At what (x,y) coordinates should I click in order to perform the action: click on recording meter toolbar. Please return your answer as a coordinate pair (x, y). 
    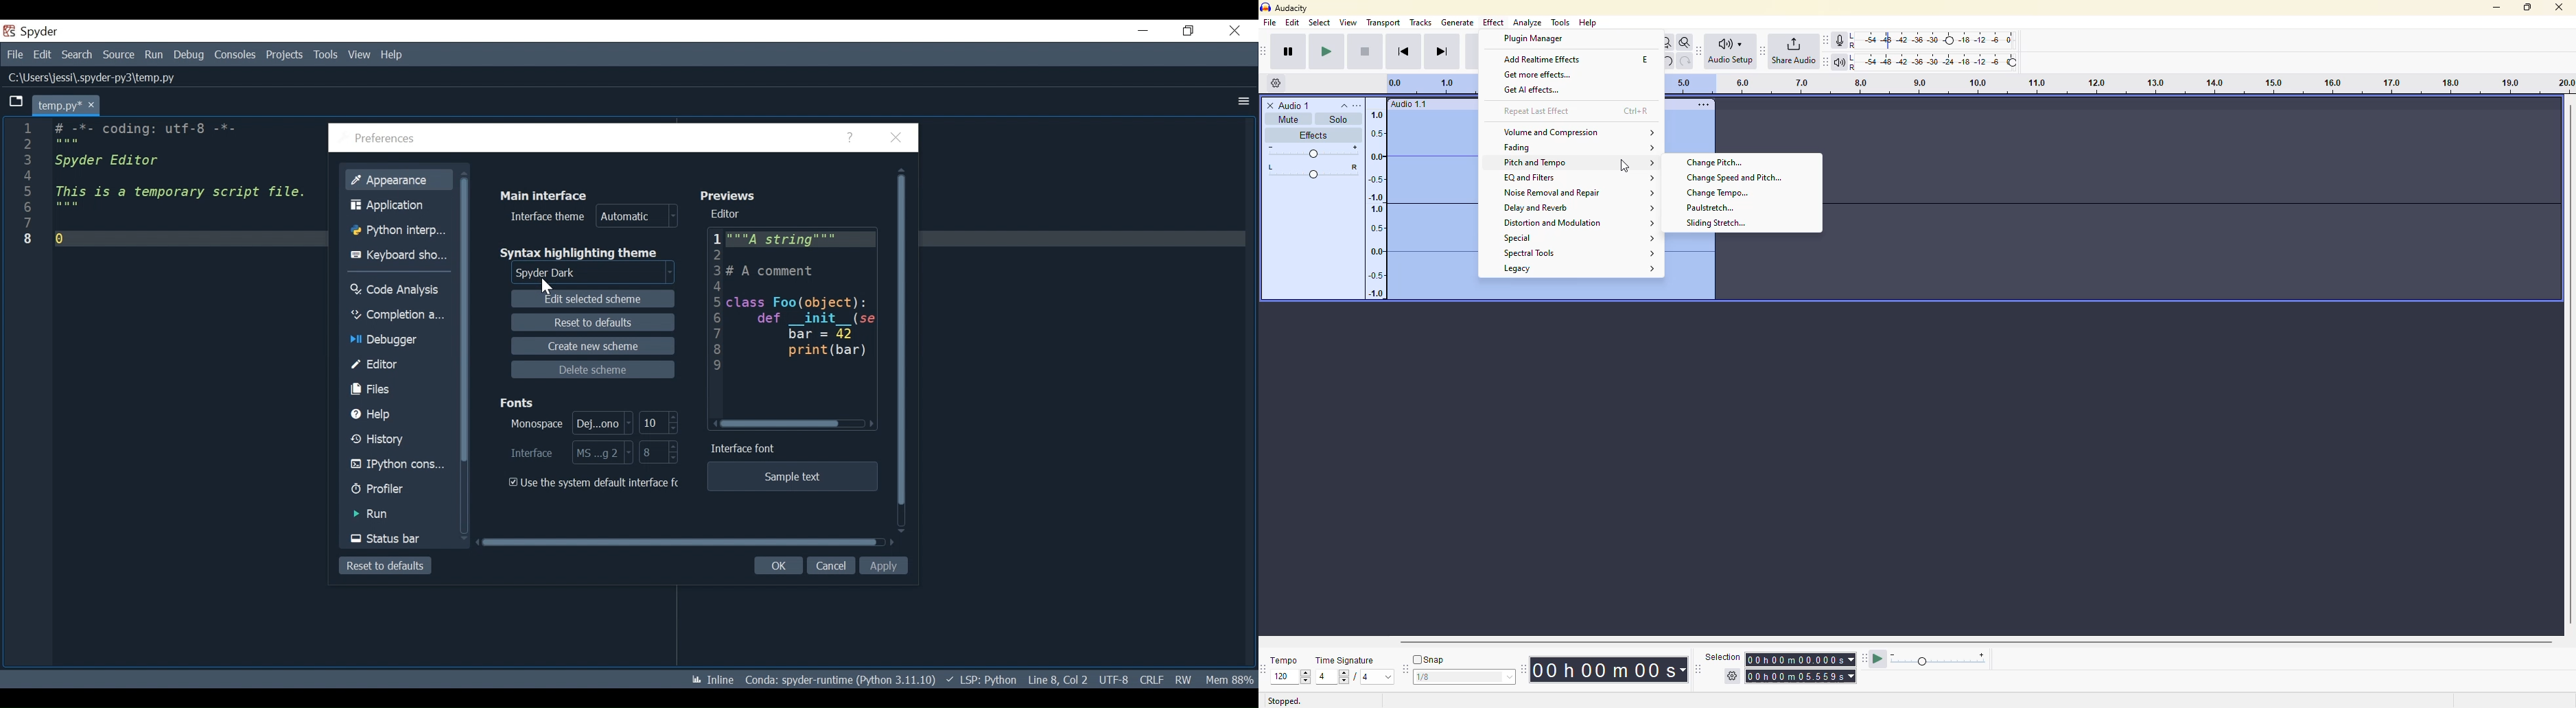
    Looking at the image, I should click on (1825, 40).